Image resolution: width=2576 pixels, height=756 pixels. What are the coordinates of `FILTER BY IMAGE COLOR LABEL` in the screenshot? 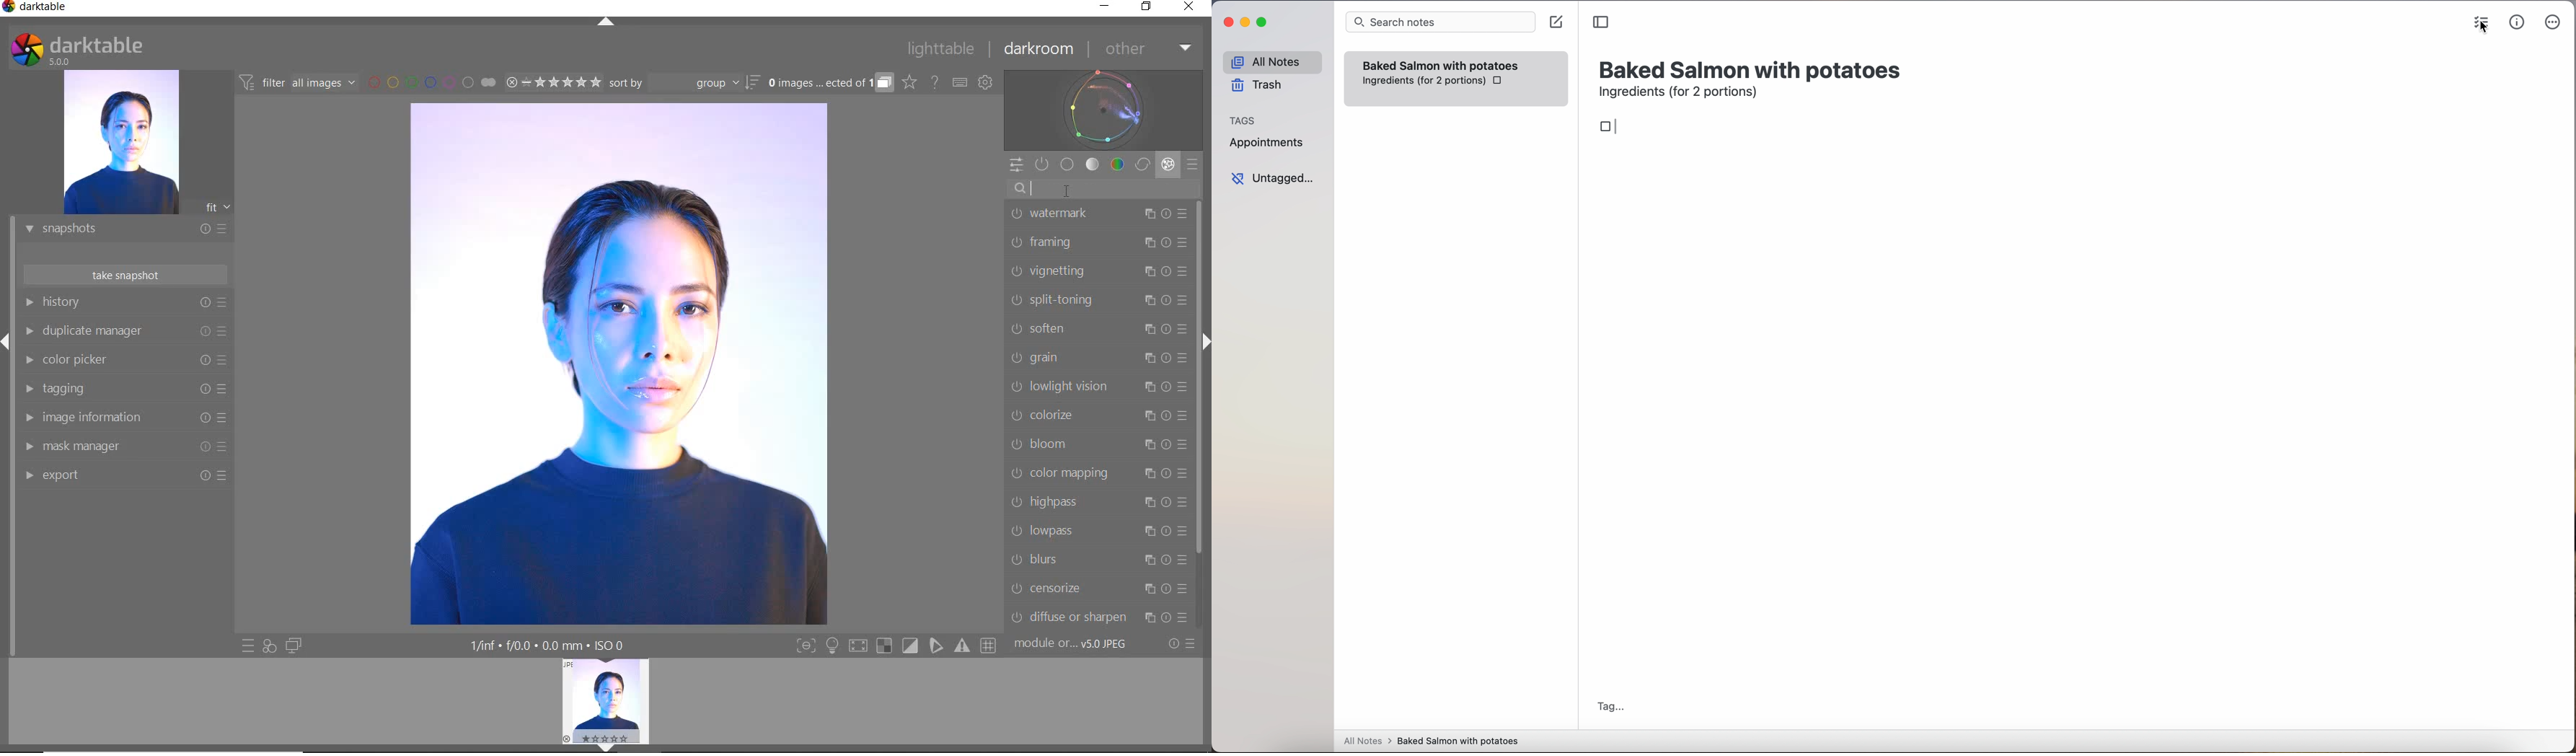 It's located at (432, 82).